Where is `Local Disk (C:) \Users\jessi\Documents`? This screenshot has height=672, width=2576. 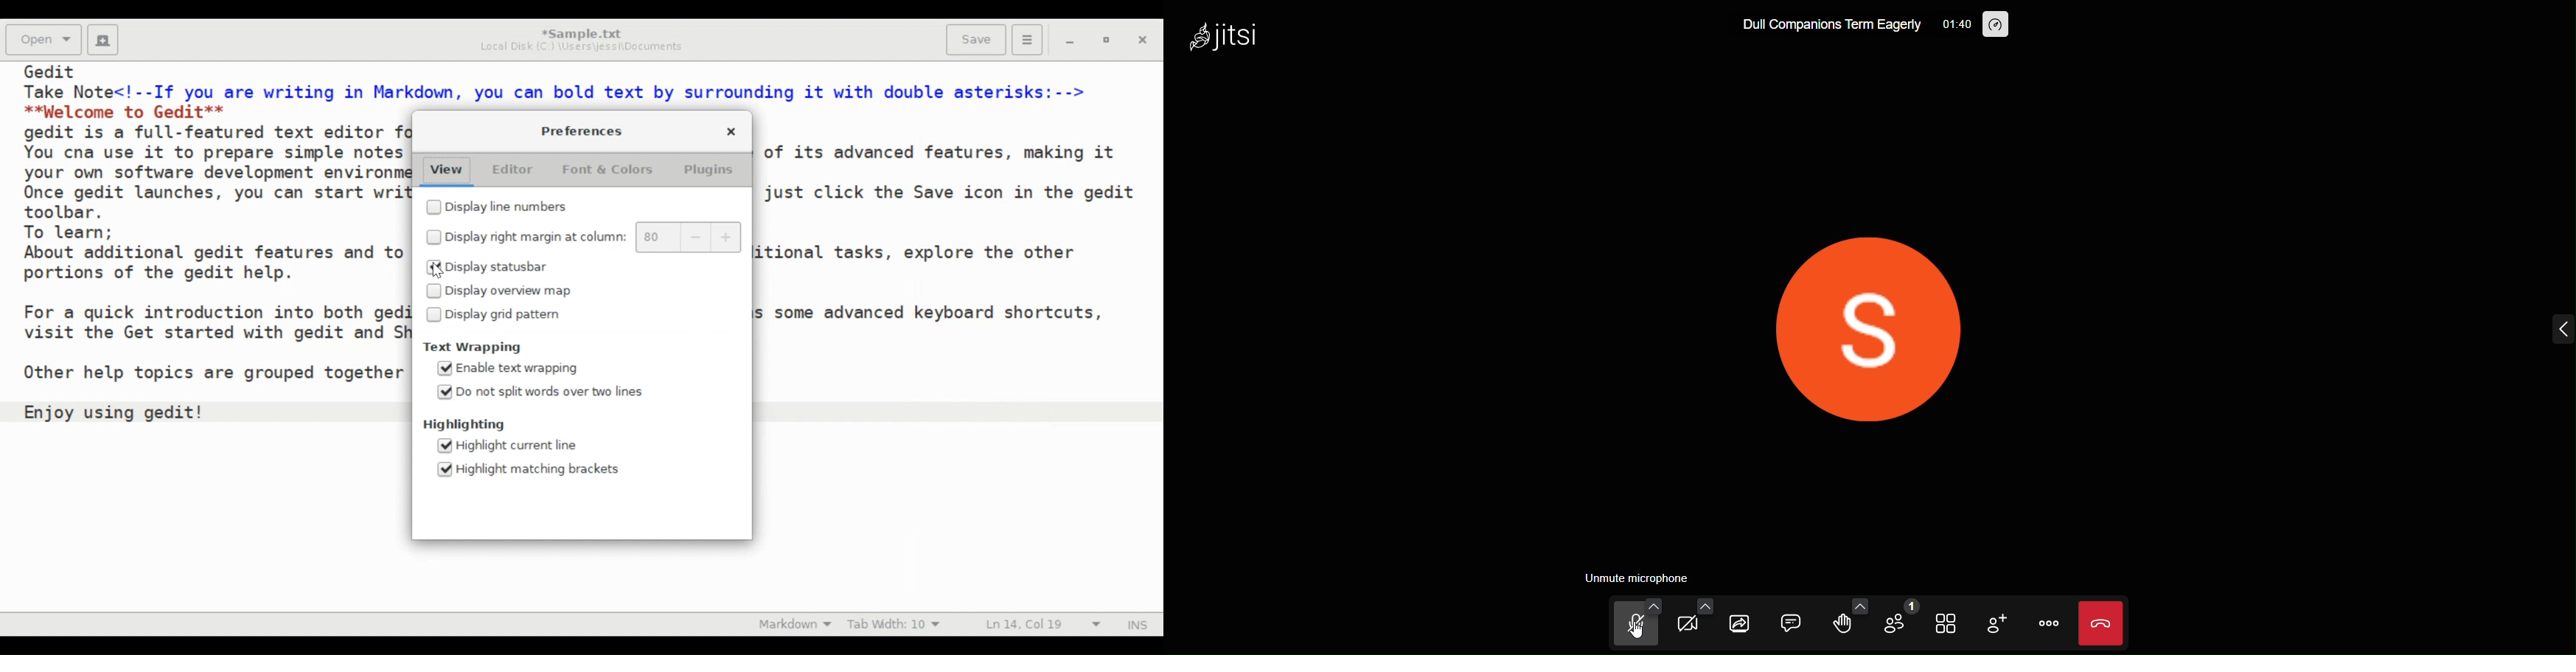
Local Disk (C:) \Users\jessi\Documents is located at coordinates (586, 47).